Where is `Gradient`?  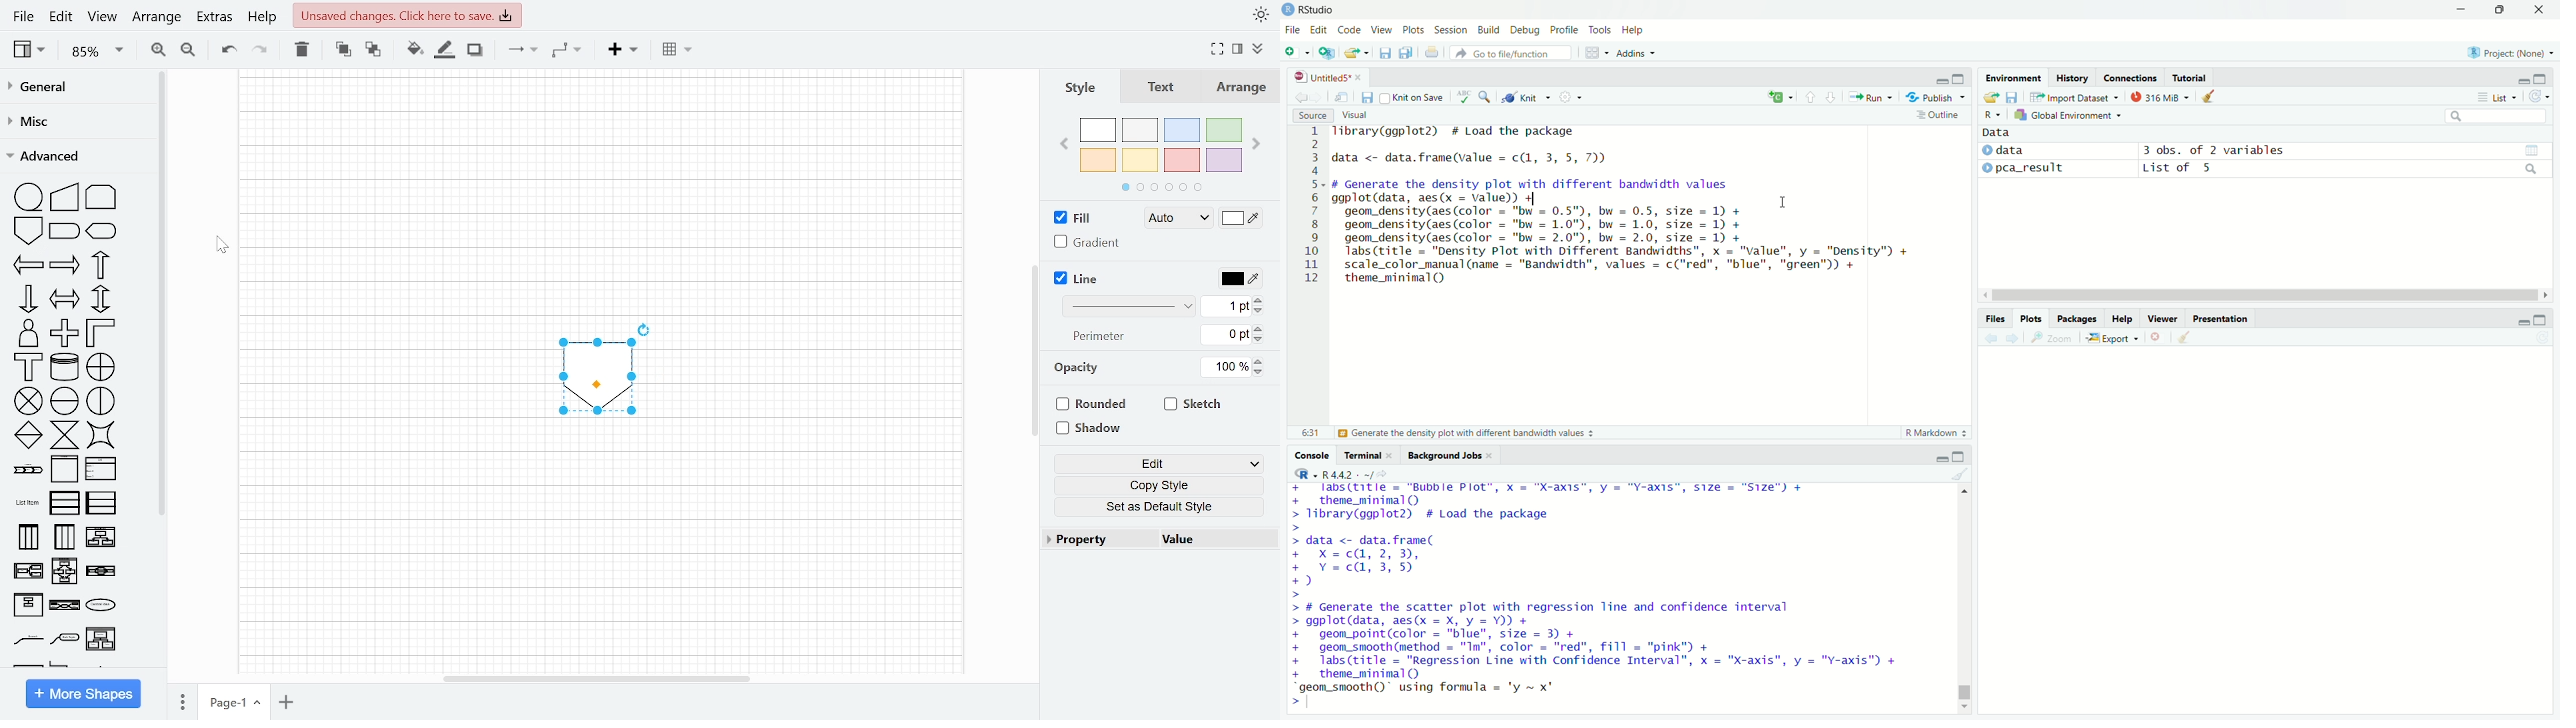 Gradient is located at coordinates (1086, 242).